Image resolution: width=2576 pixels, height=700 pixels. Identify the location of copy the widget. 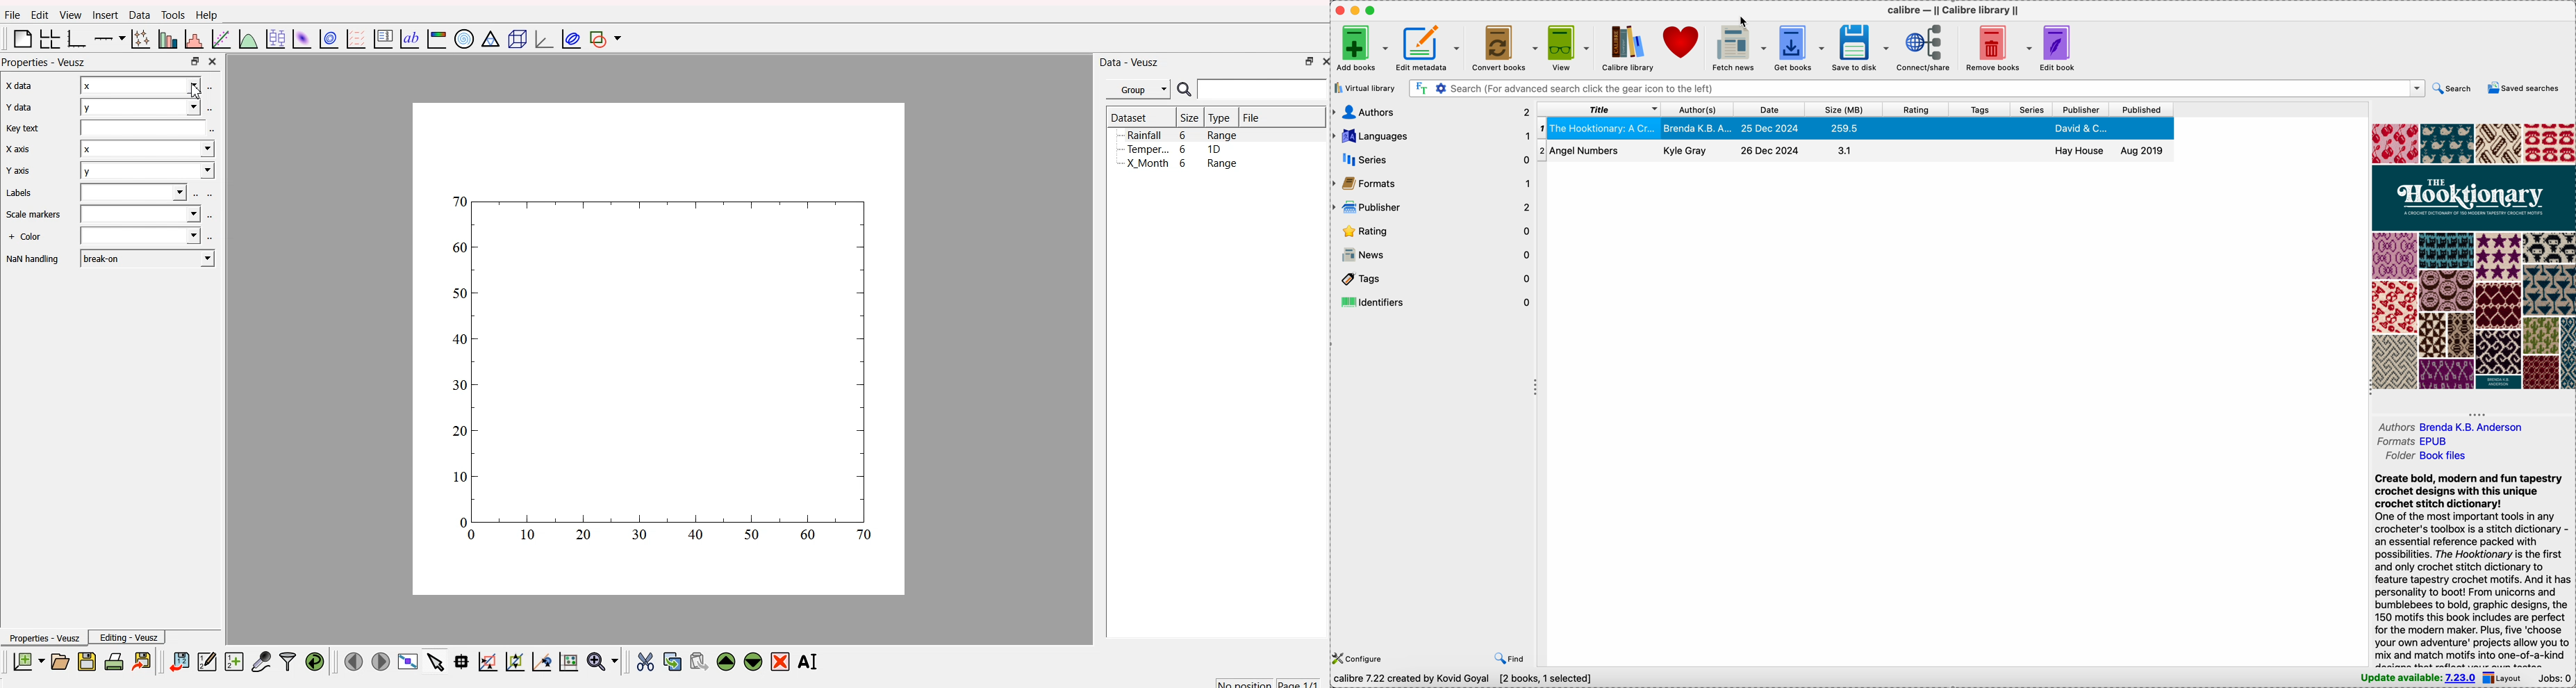
(672, 660).